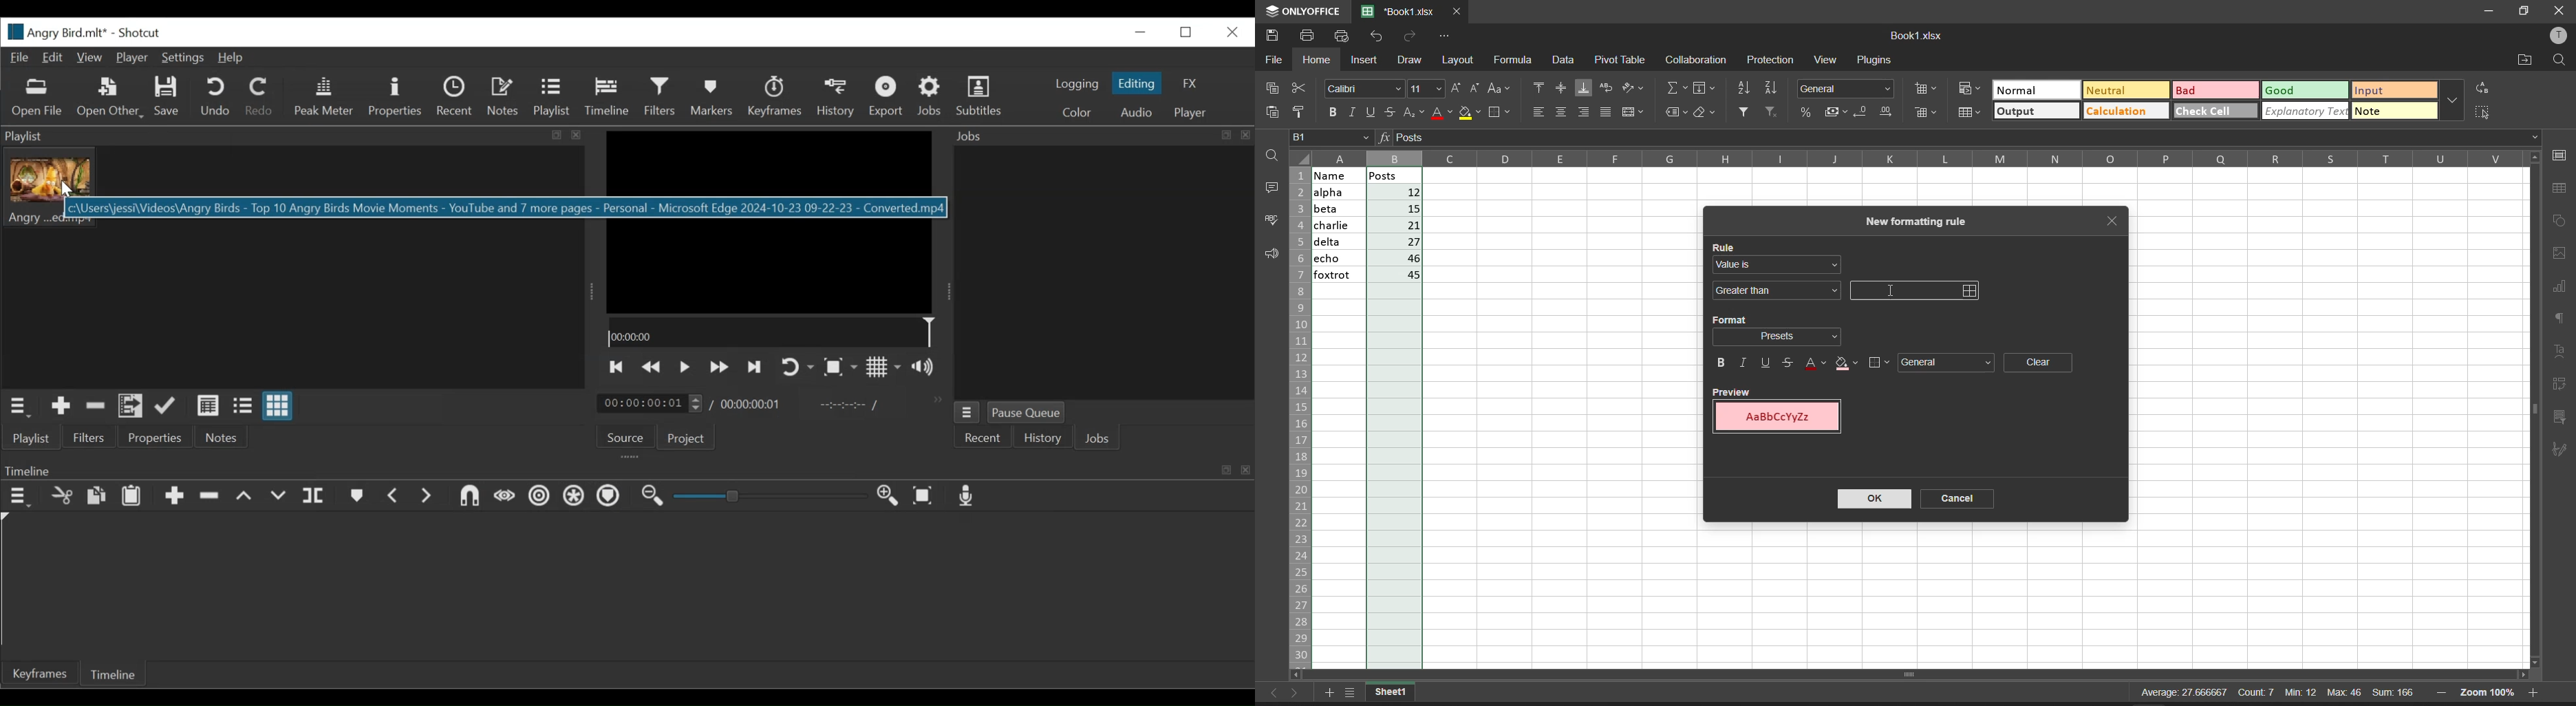 This screenshot has width=2576, height=728. What do you see at coordinates (97, 496) in the screenshot?
I see `Copy` at bounding box center [97, 496].